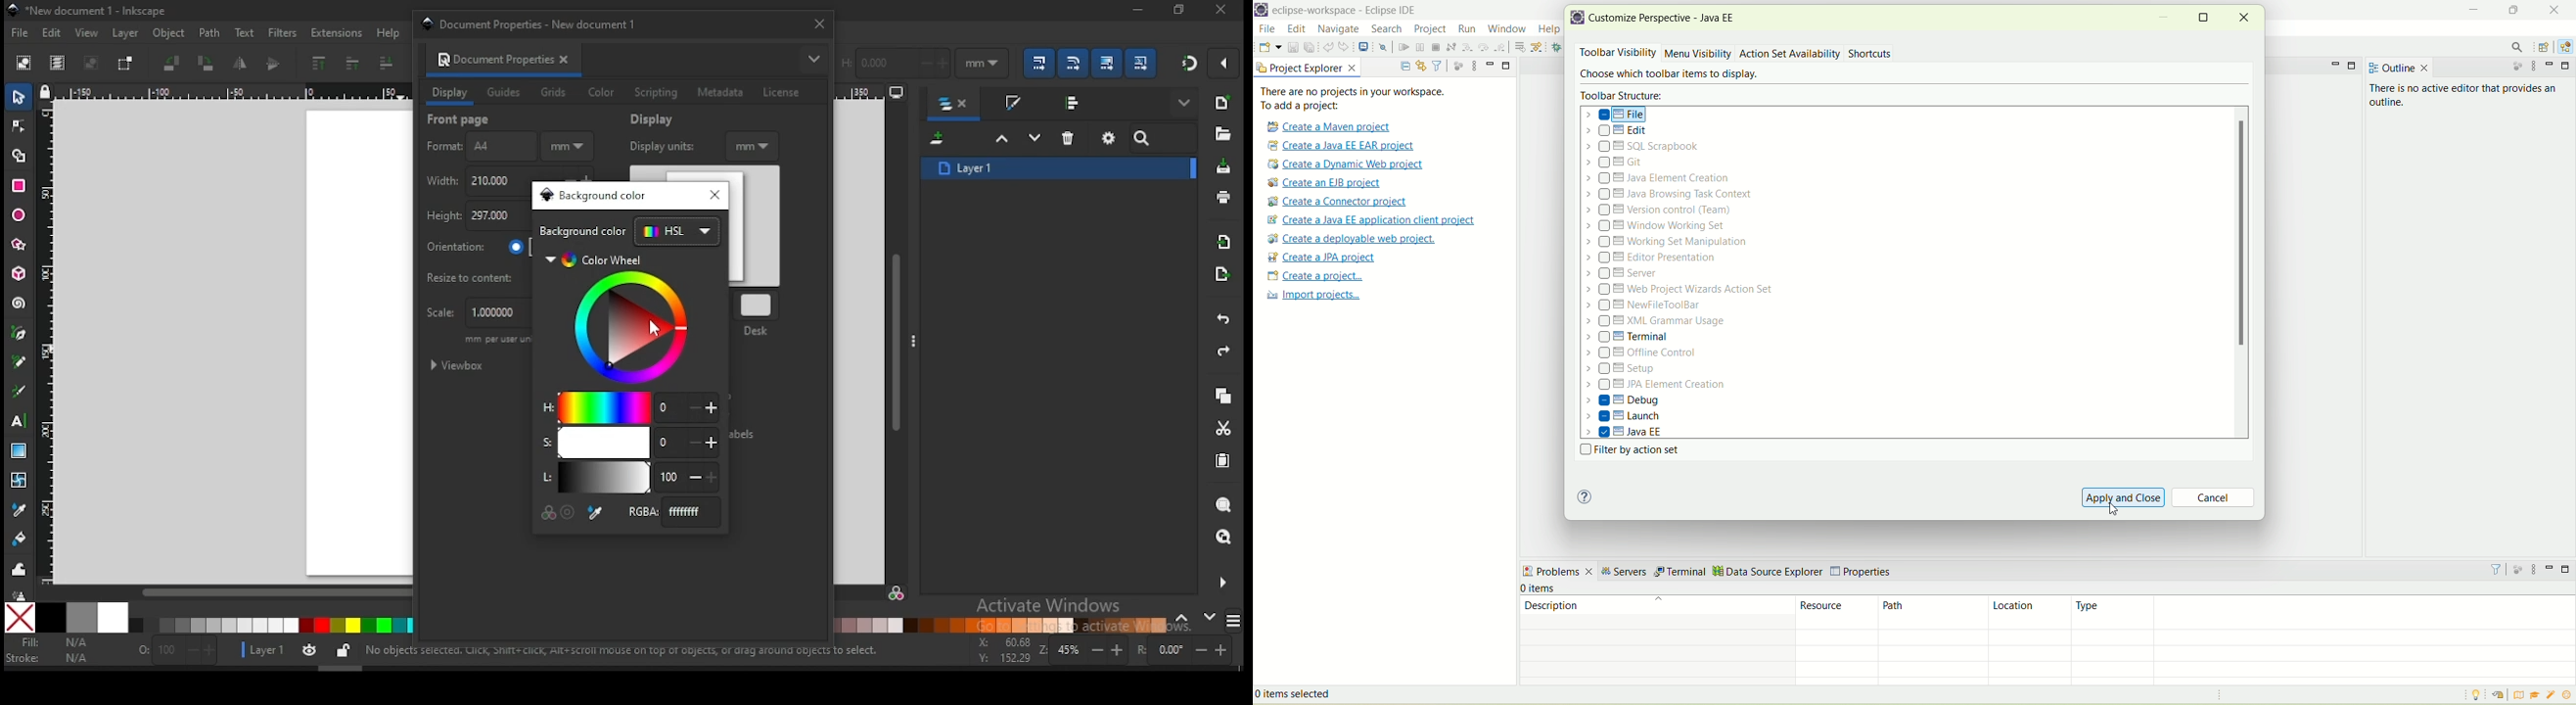 The height and width of the screenshot is (728, 2576). What do you see at coordinates (20, 35) in the screenshot?
I see `file` at bounding box center [20, 35].